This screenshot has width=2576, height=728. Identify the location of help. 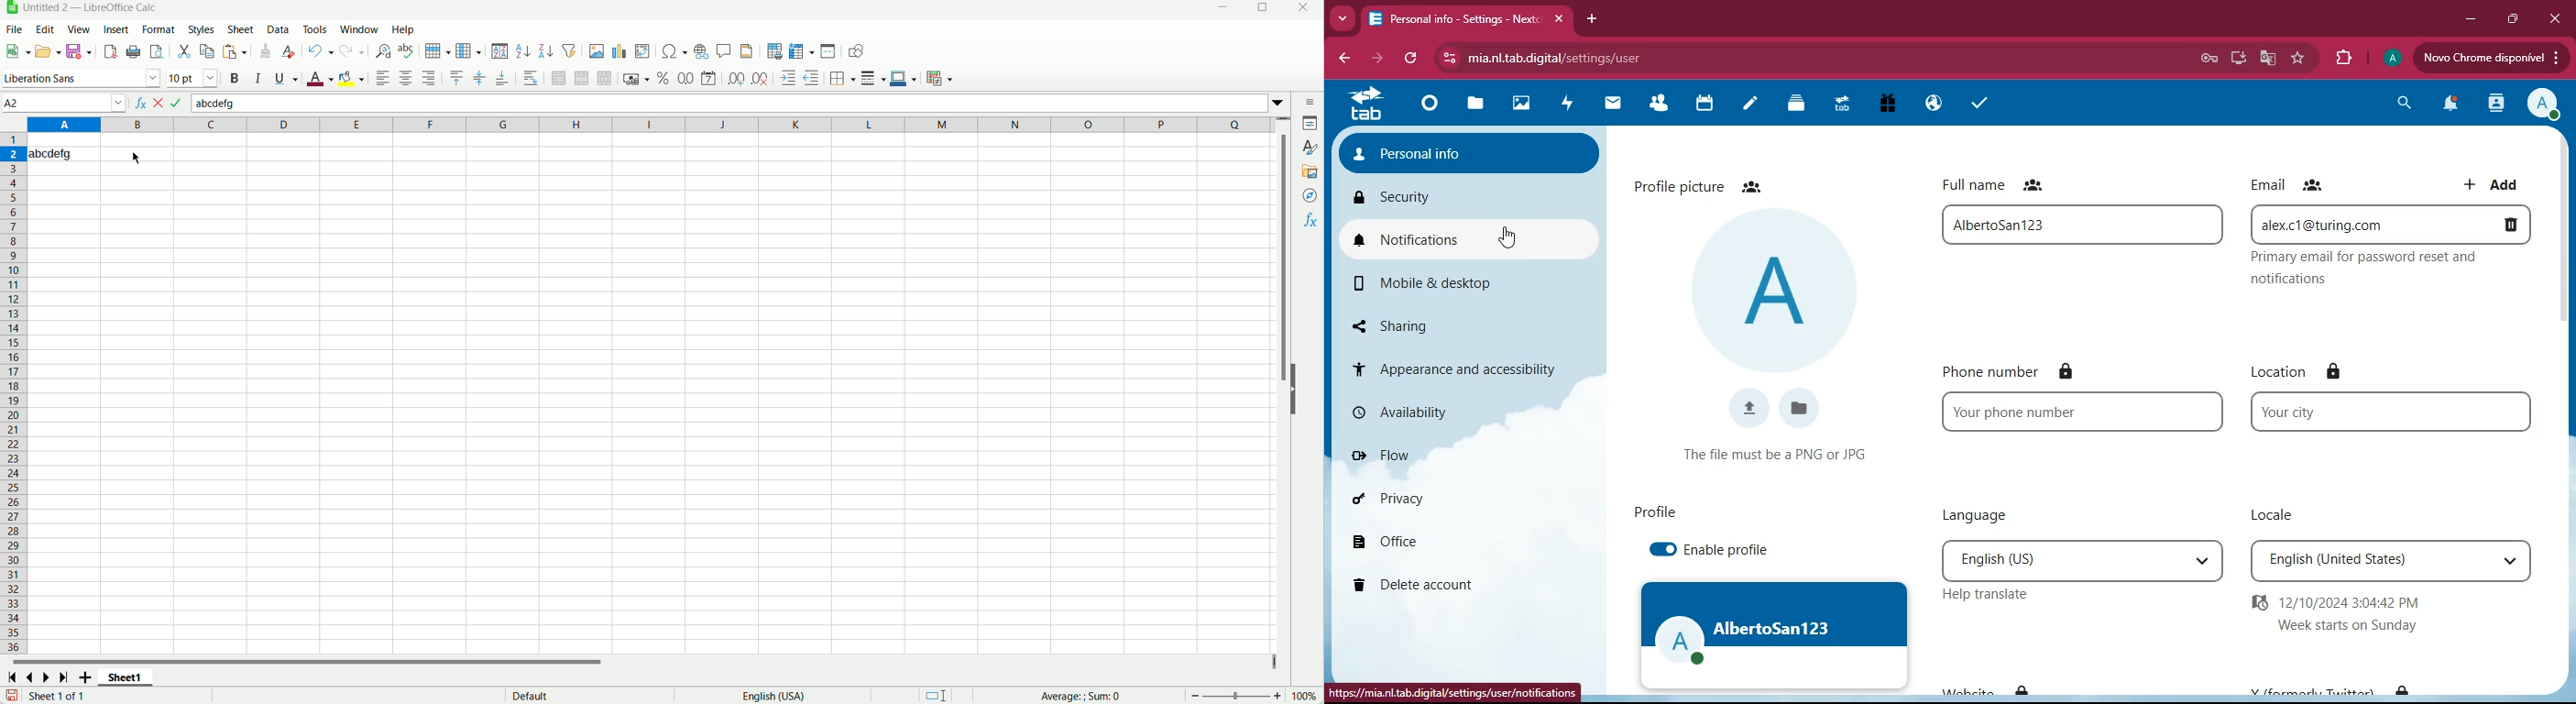
(404, 29).